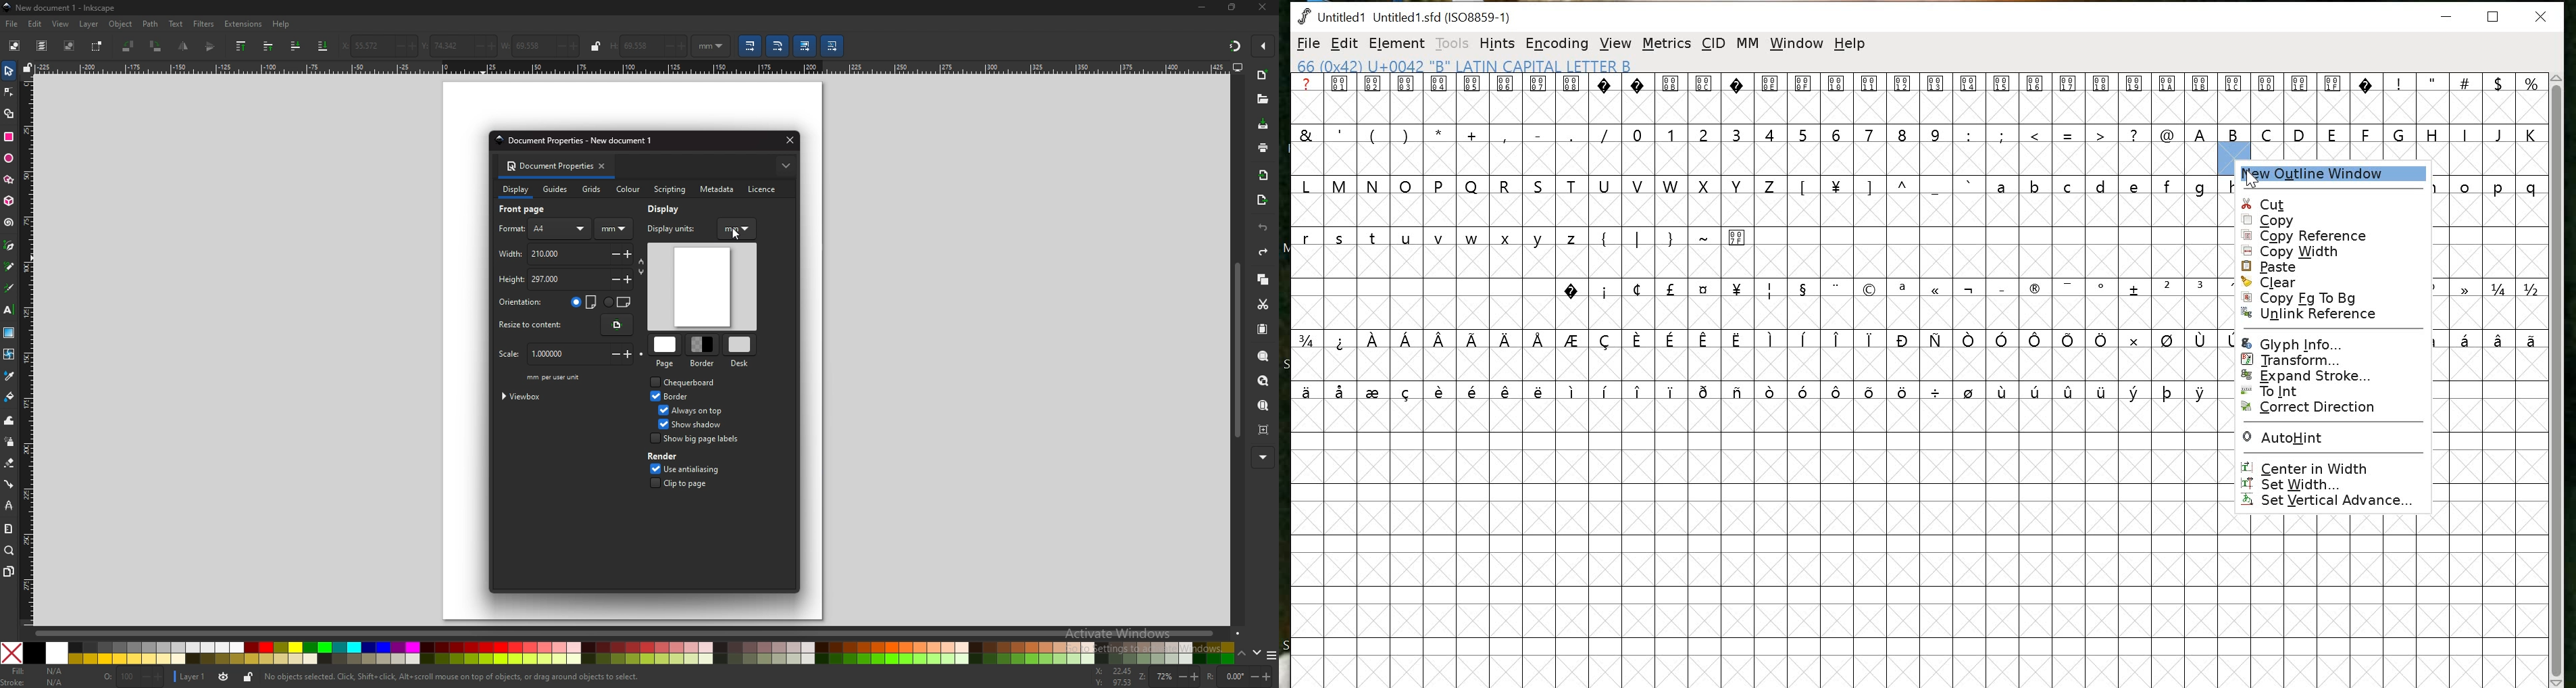  What do you see at coordinates (806, 46) in the screenshot?
I see `move gradient` at bounding box center [806, 46].